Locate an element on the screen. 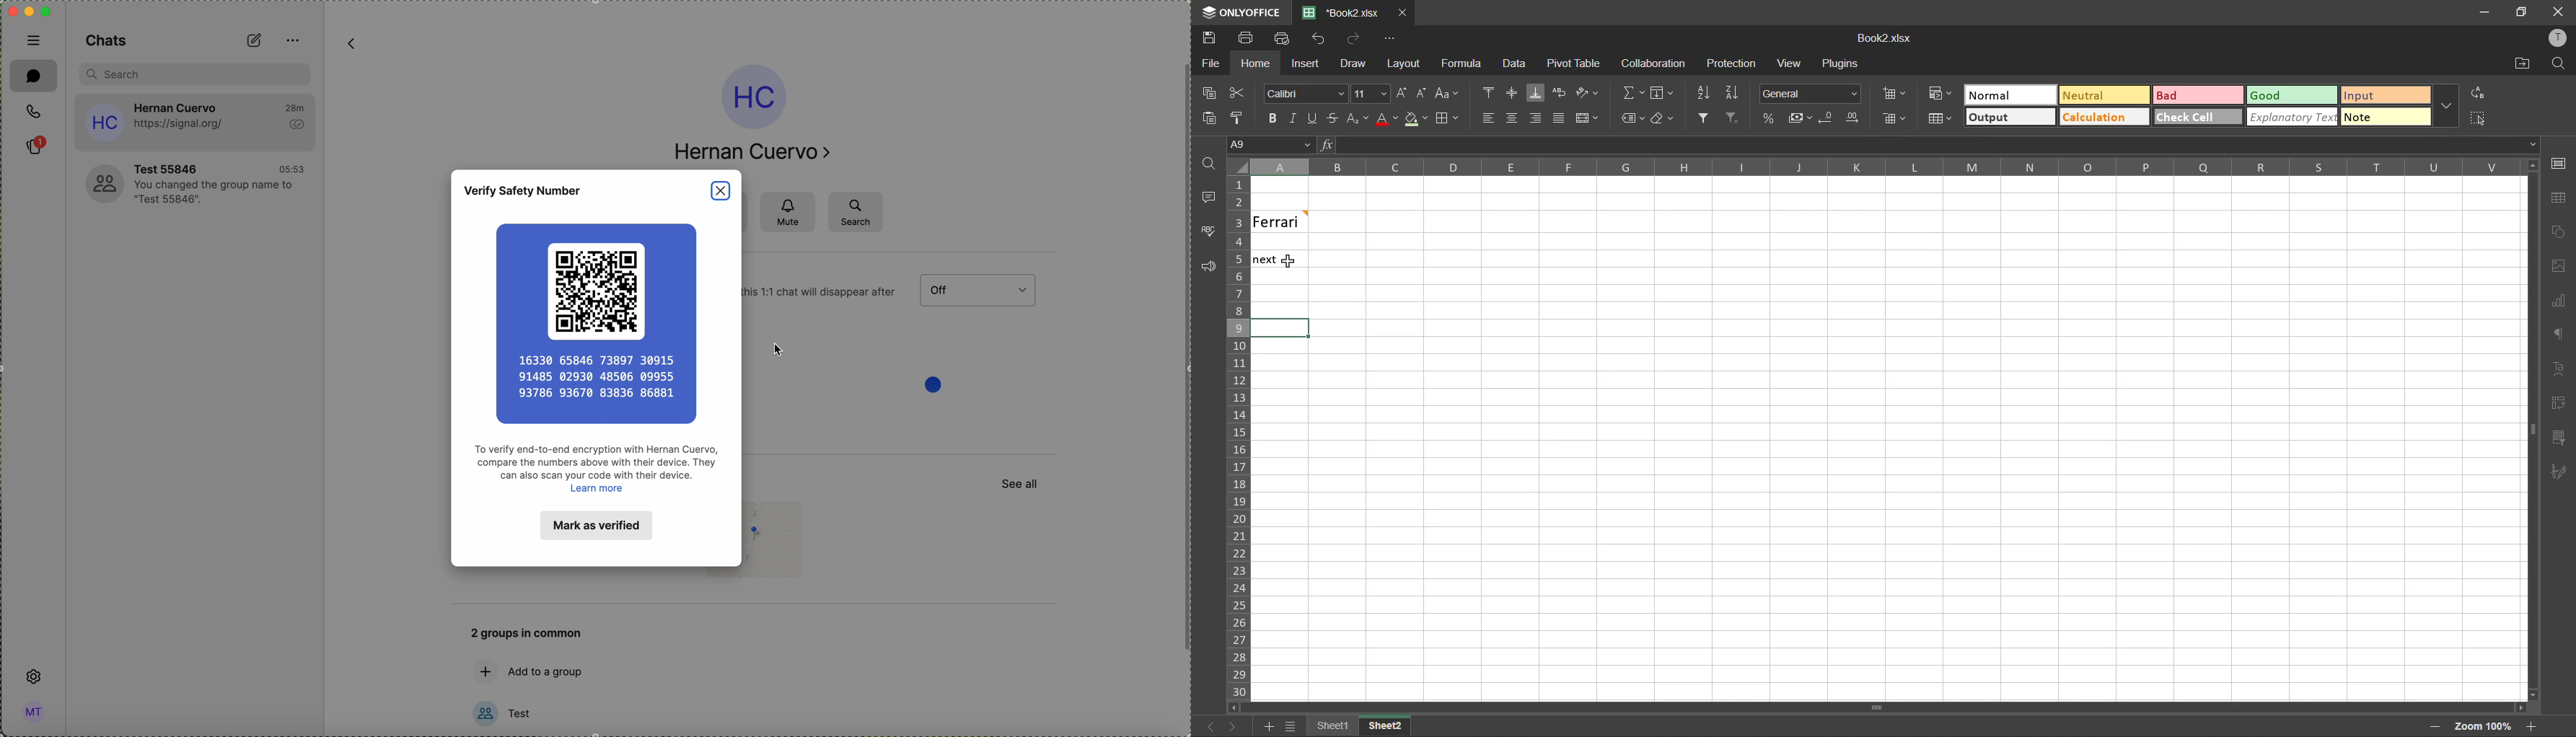 The width and height of the screenshot is (2576, 756). add to a group is located at coordinates (545, 672).